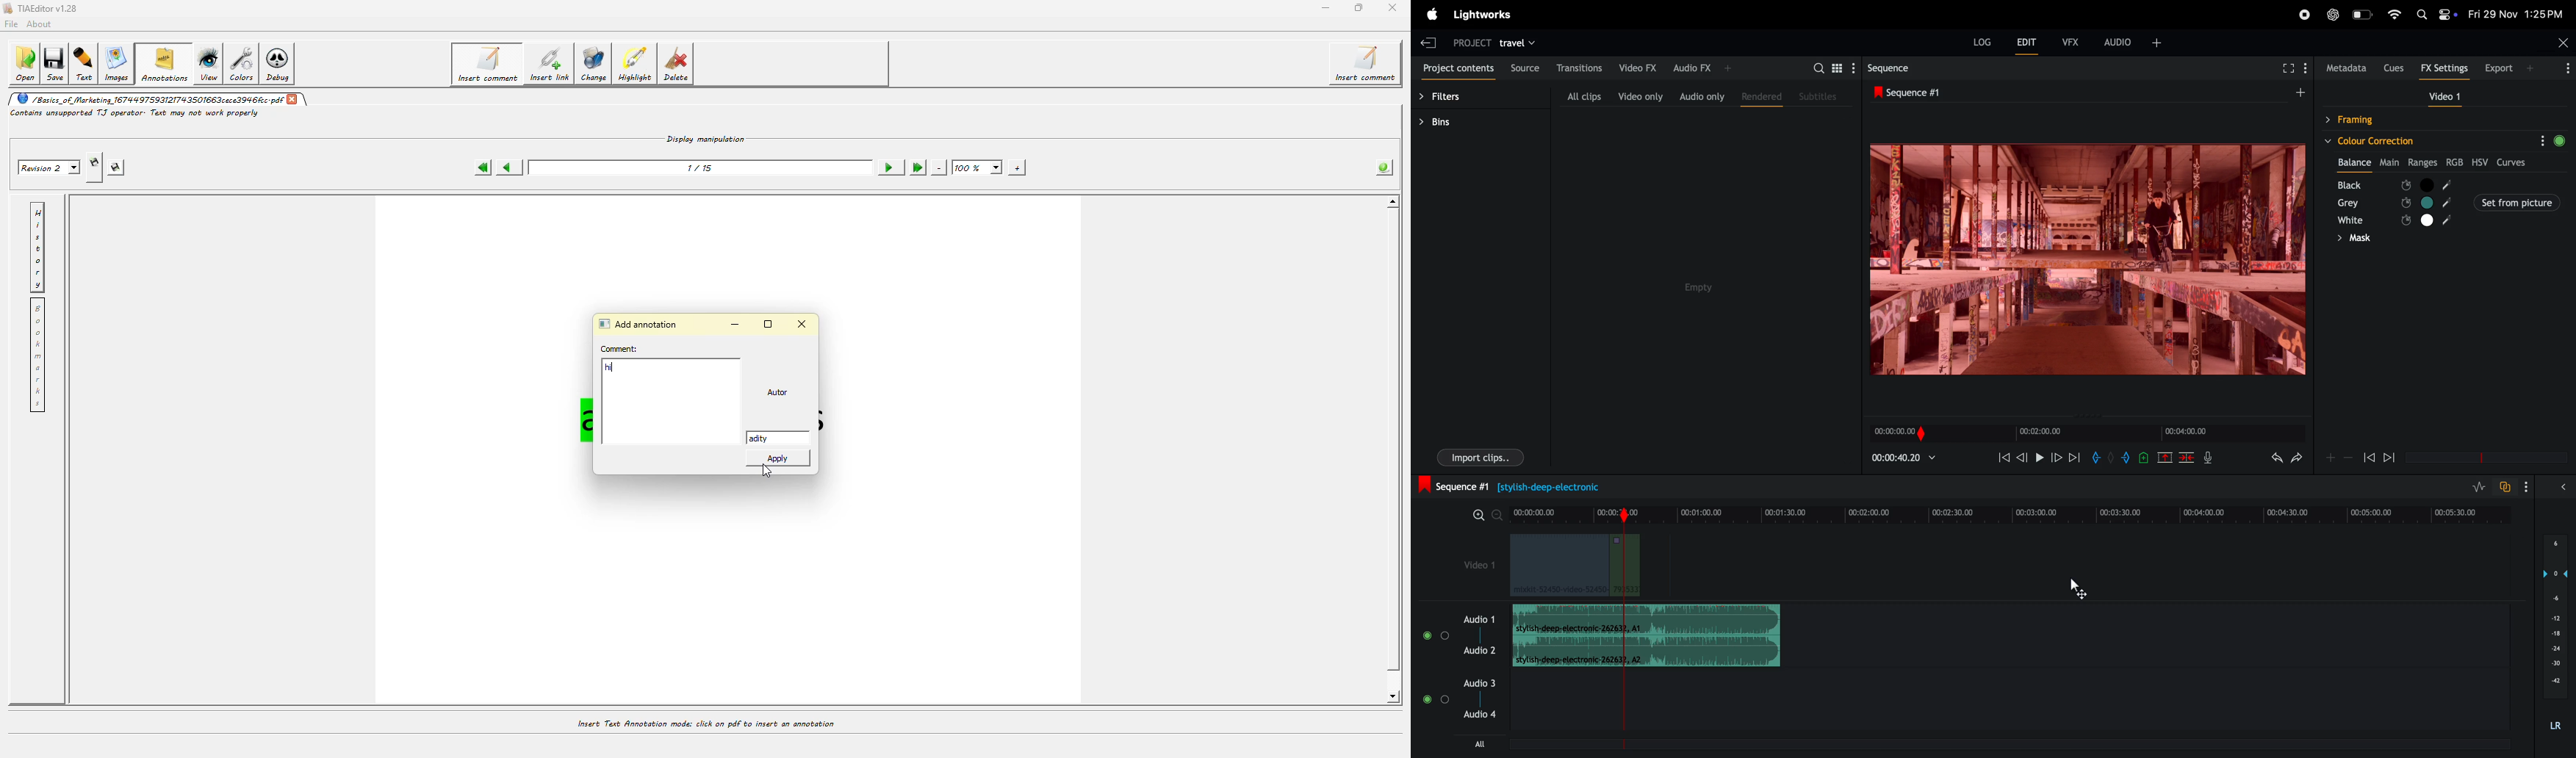 This screenshot has width=2576, height=784. What do you see at coordinates (2482, 162) in the screenshot?
I see `hsv` at bounding box center [2482, 162].